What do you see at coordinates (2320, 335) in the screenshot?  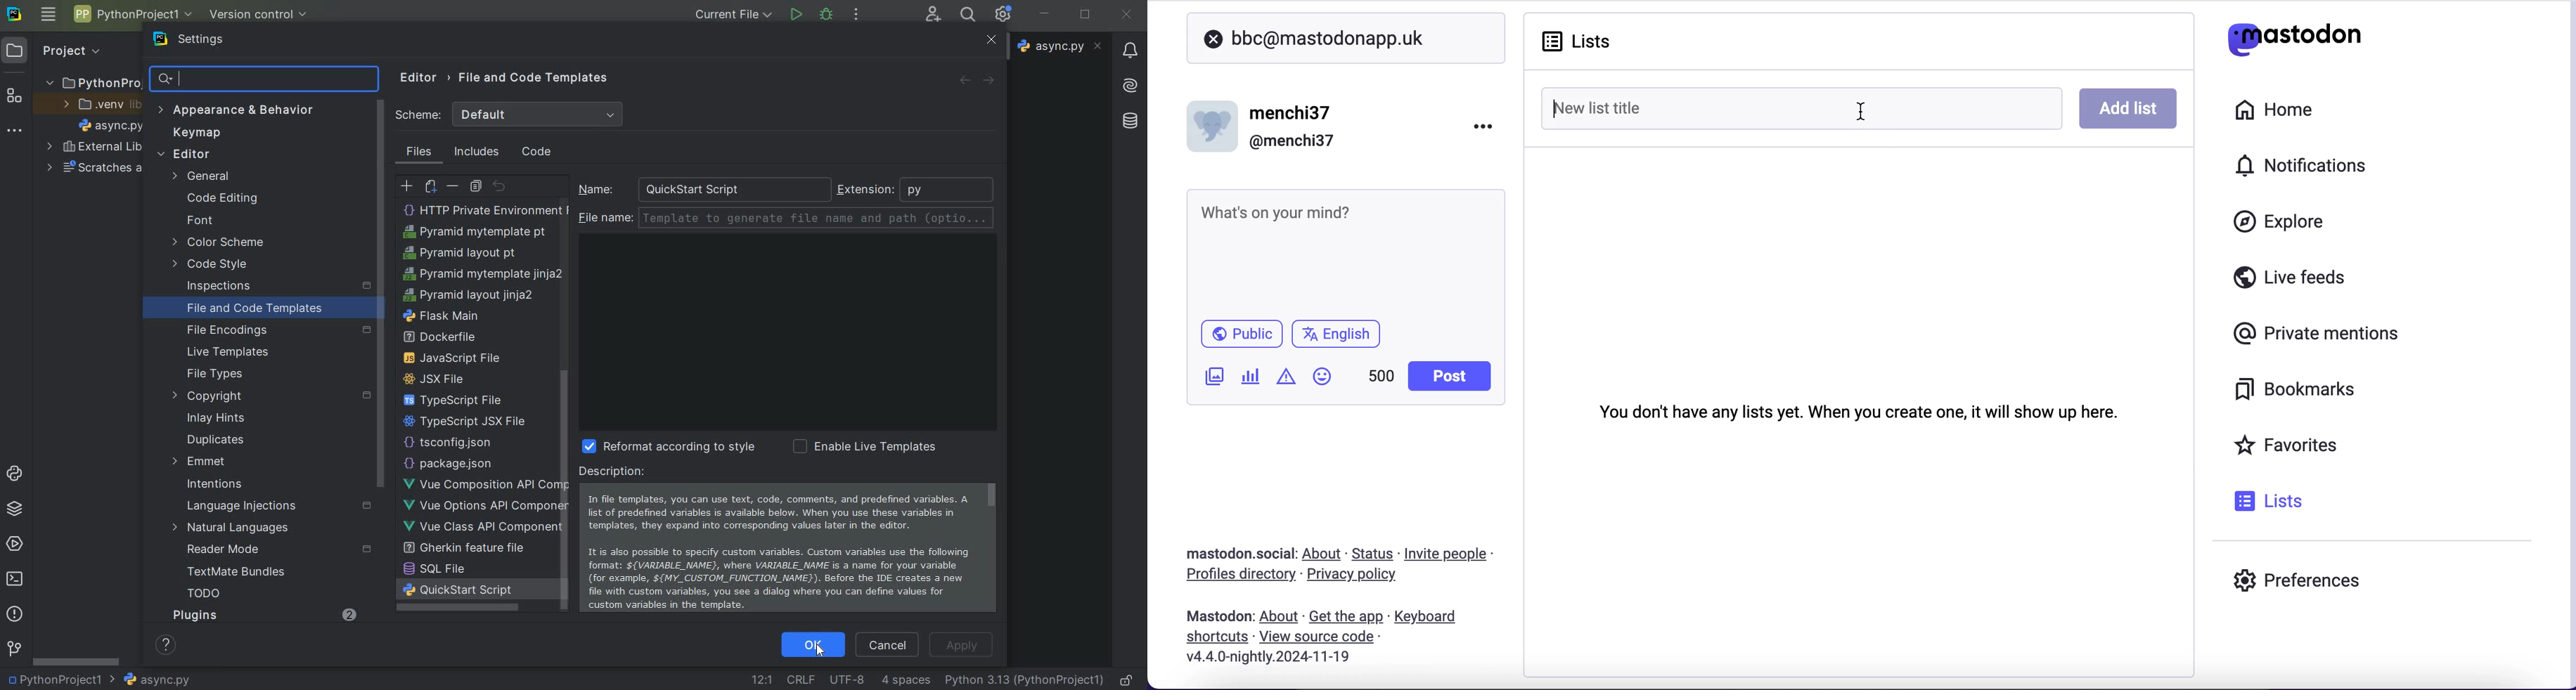 I see `private mentions` at bounding box center [2320, 335].